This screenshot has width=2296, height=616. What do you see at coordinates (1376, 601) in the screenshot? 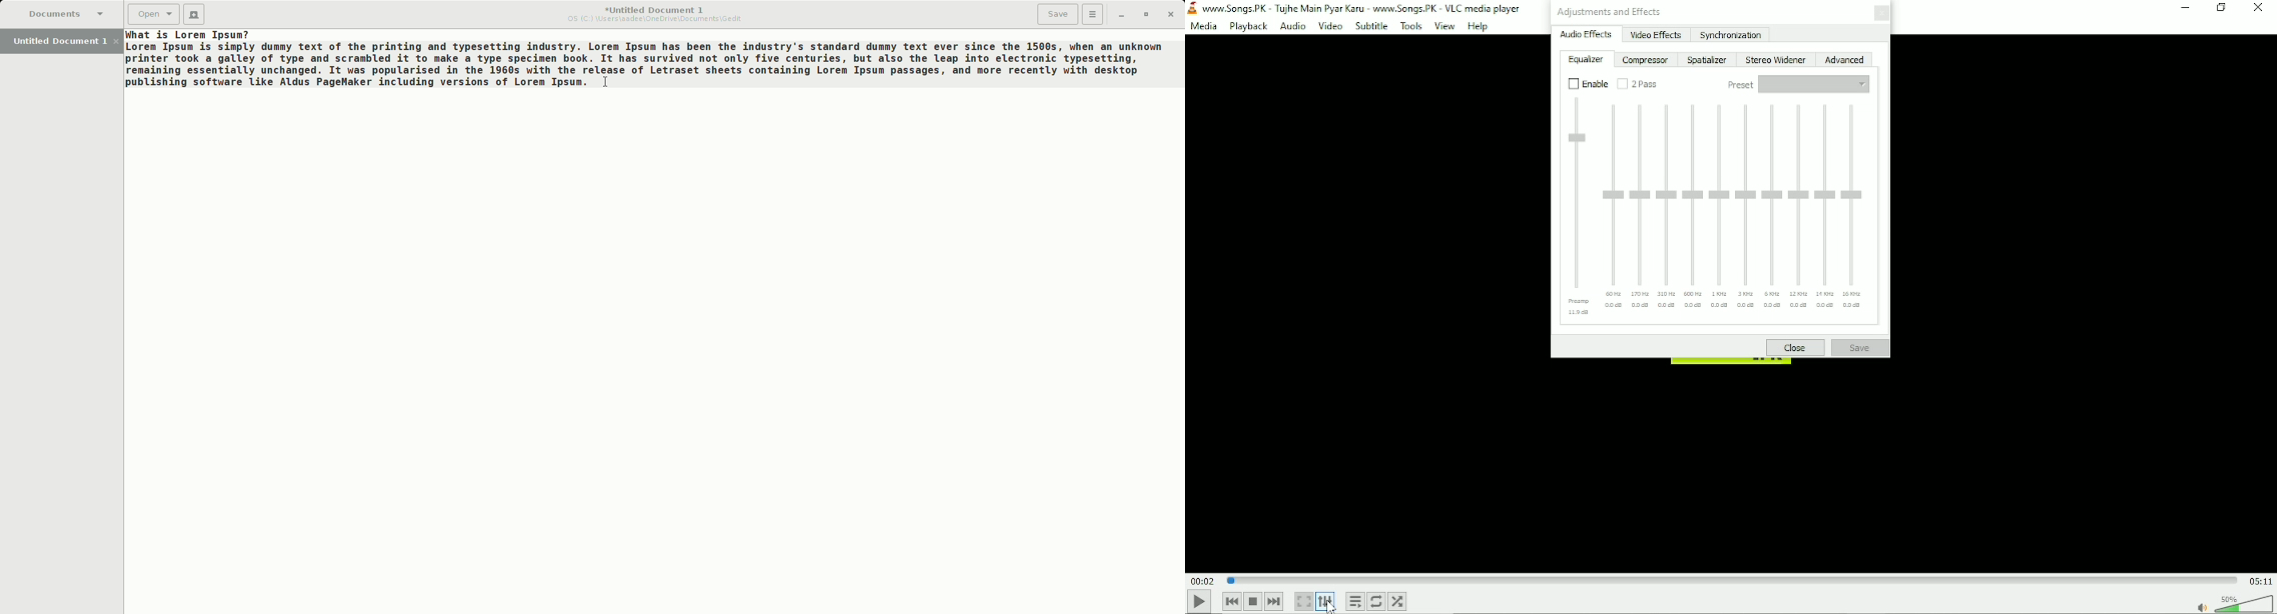
I see `Toggle between loop all, loop one and no loop` at bounding box center [1376, 601].